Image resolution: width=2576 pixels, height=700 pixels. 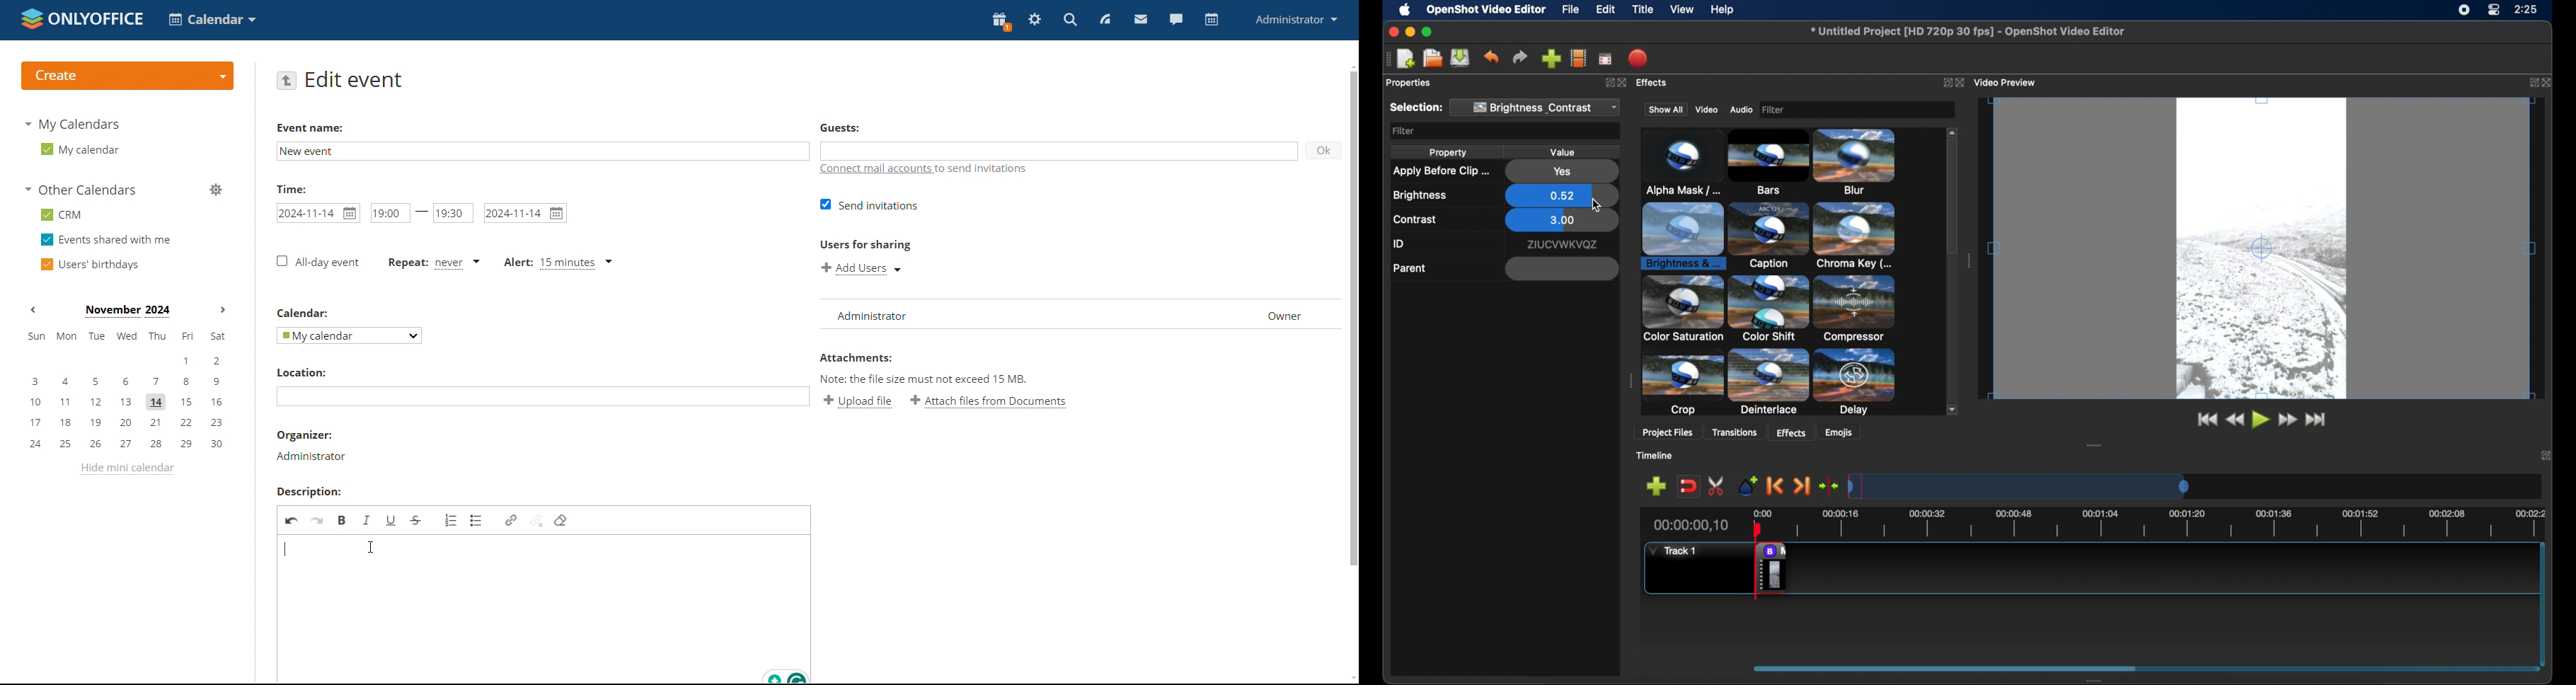 What do you see at coordinates (2092, 446) in the screenshot?
I see `drag handle` at bounding box center [2092, 446].